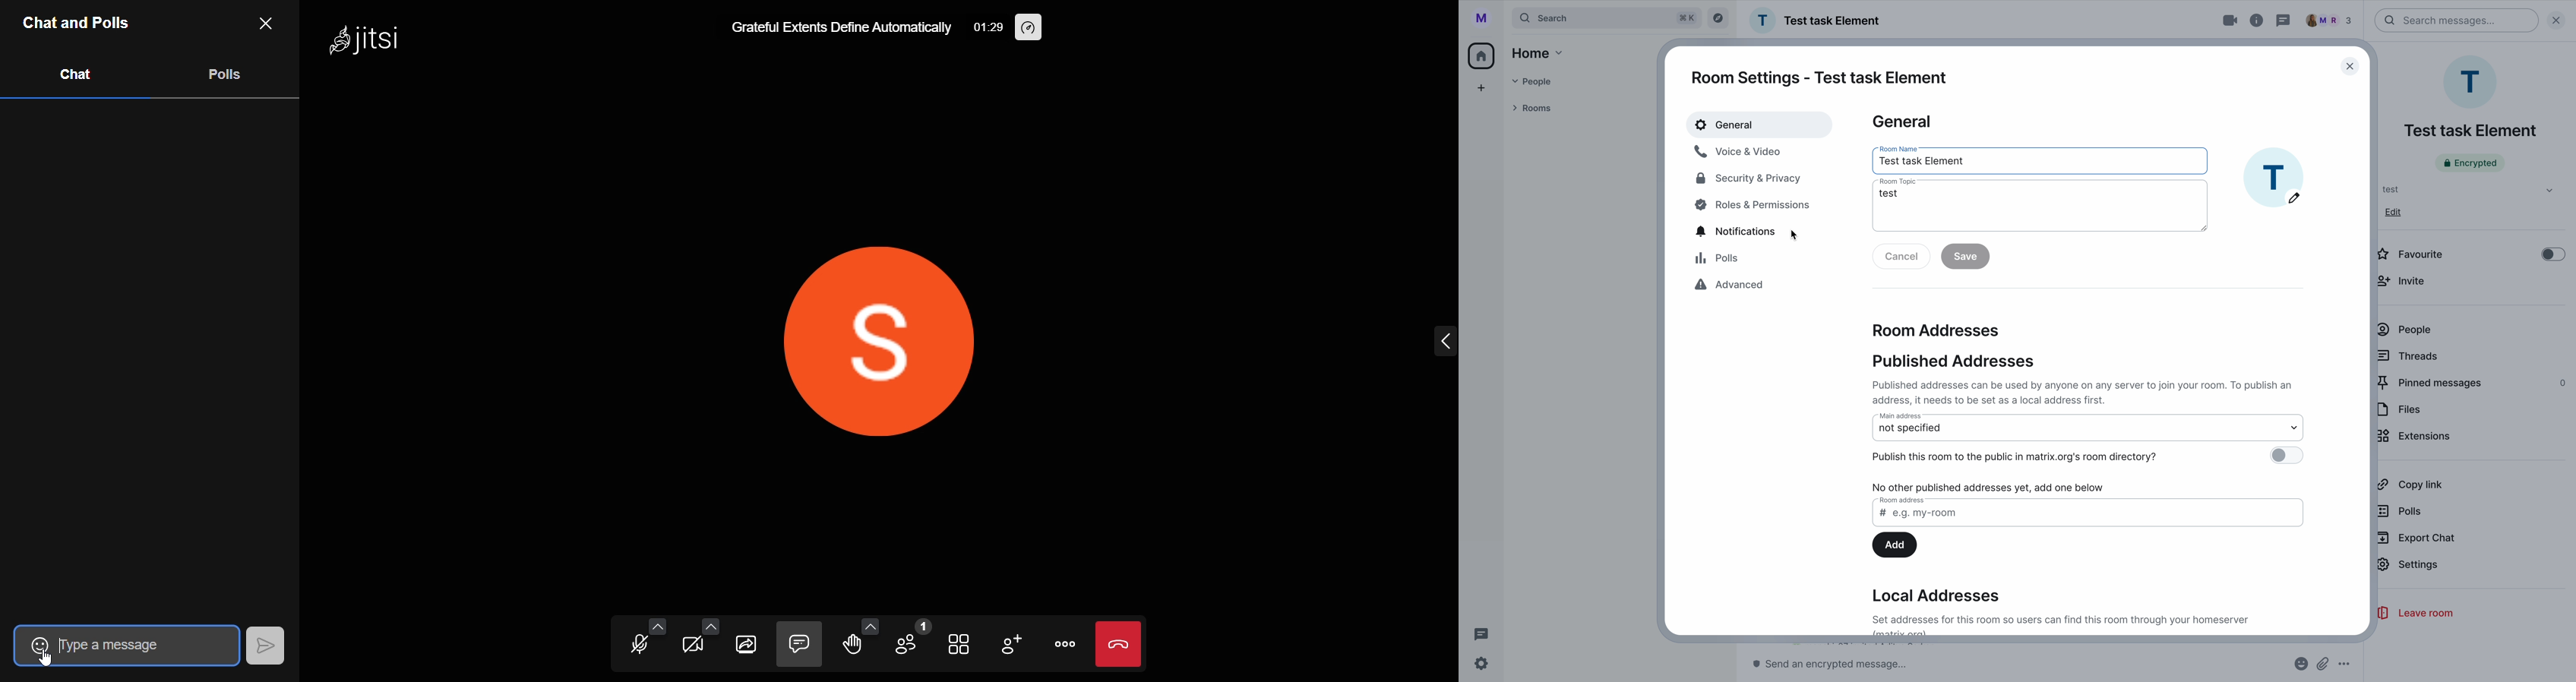 This screenshot has height=700, width=2576. What do you see at coordinates (2333, 20) in the screenshot?
I see `people` at bounding box center [2333, 20].